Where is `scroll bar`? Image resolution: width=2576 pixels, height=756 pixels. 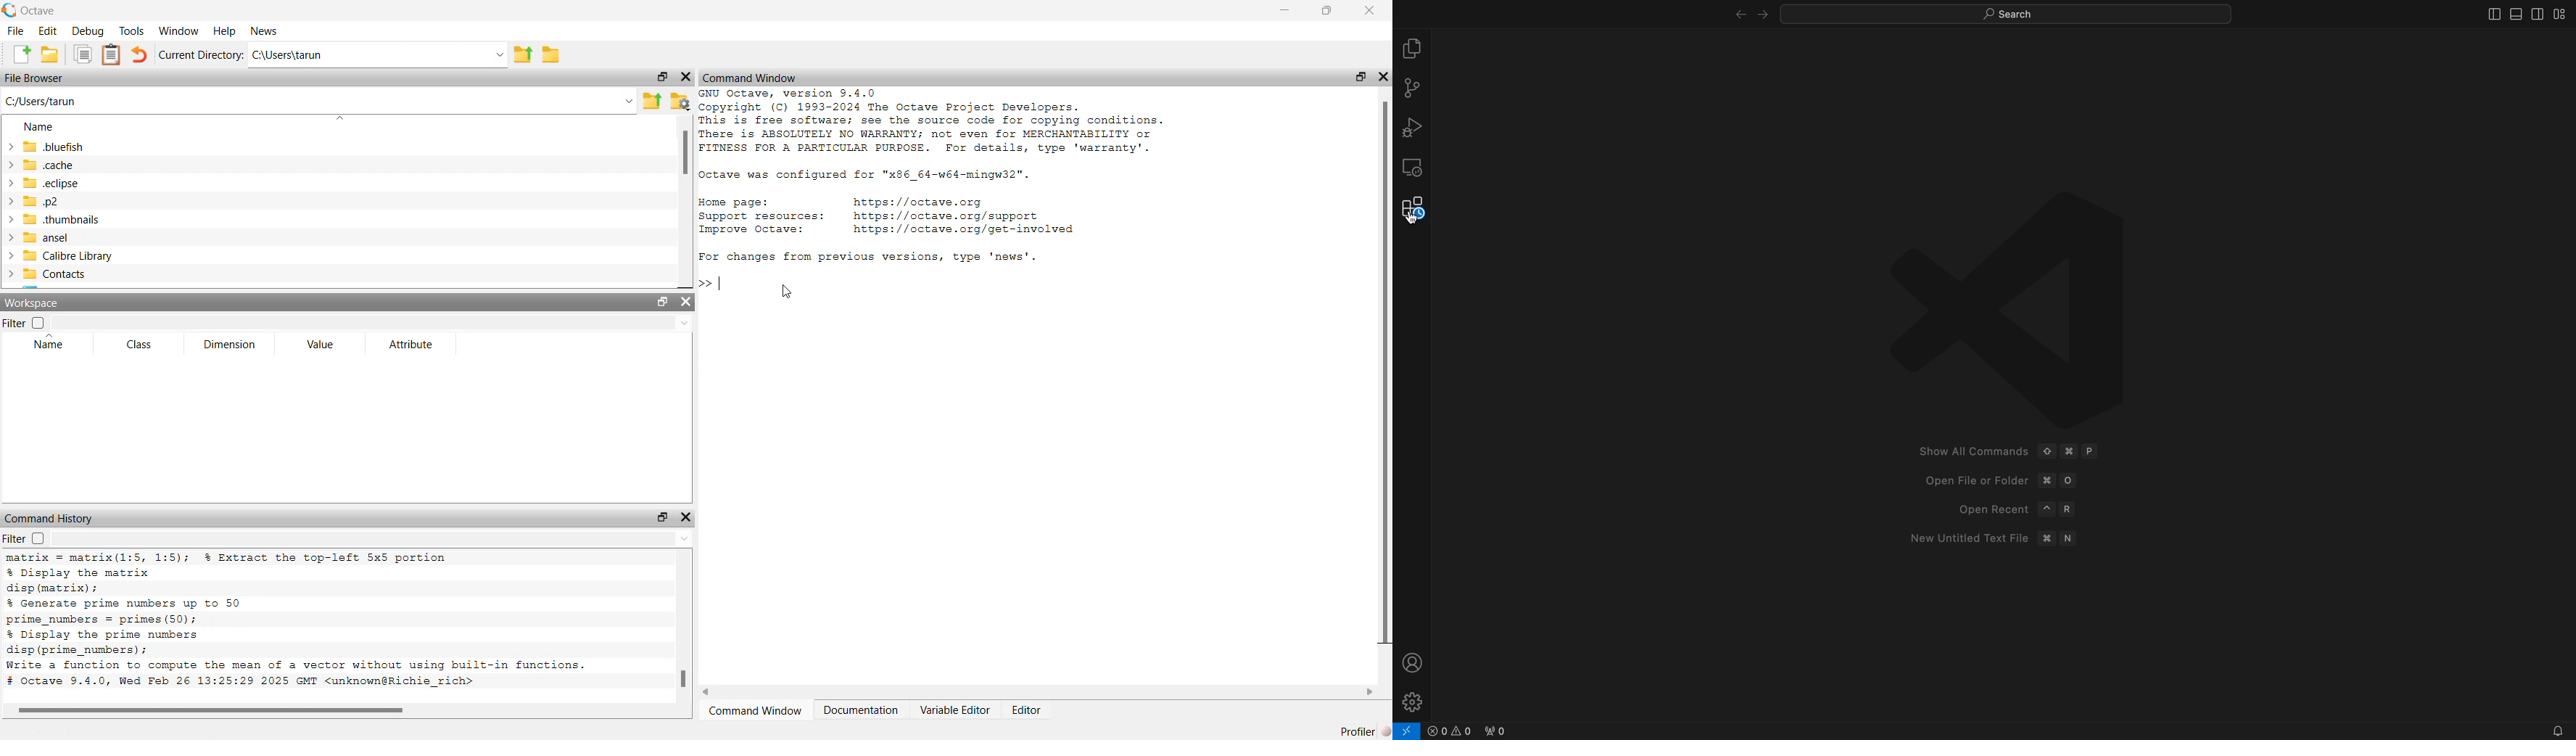 scroll bar is located at coordinates (1386, 371).